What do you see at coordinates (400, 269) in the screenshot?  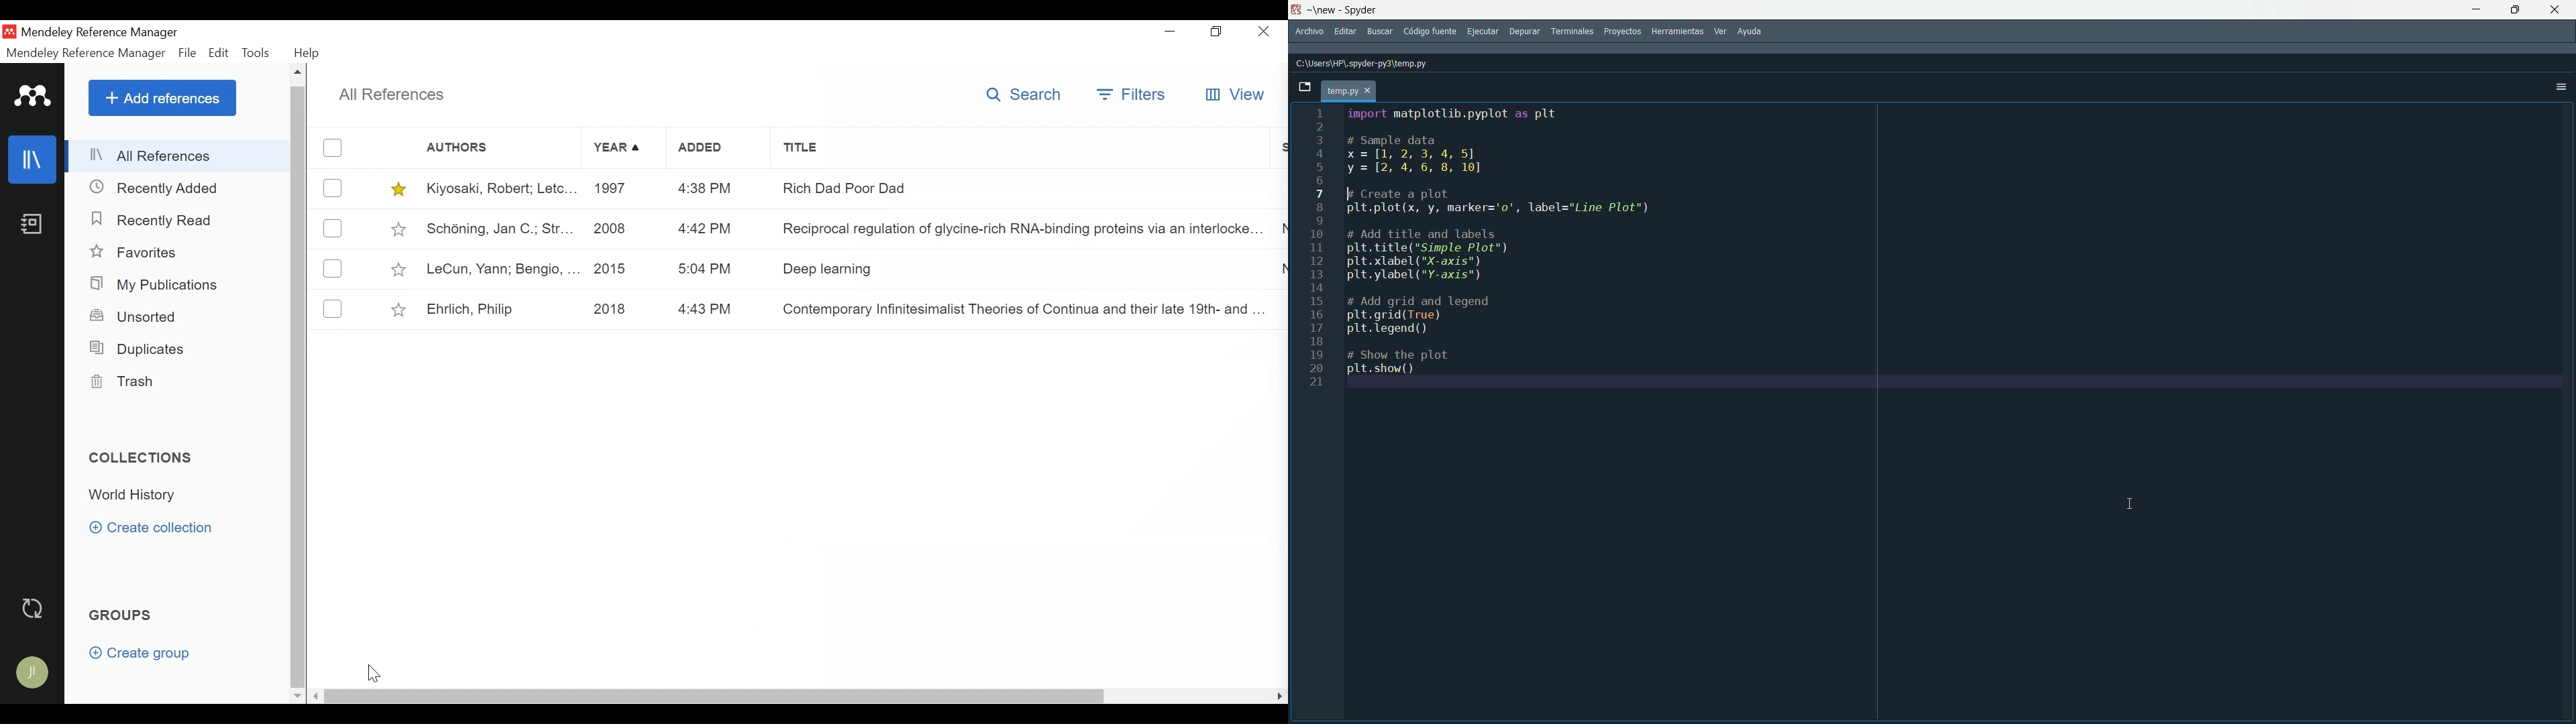 I see `Toggle Favourites` at bounding box center [400, 269].